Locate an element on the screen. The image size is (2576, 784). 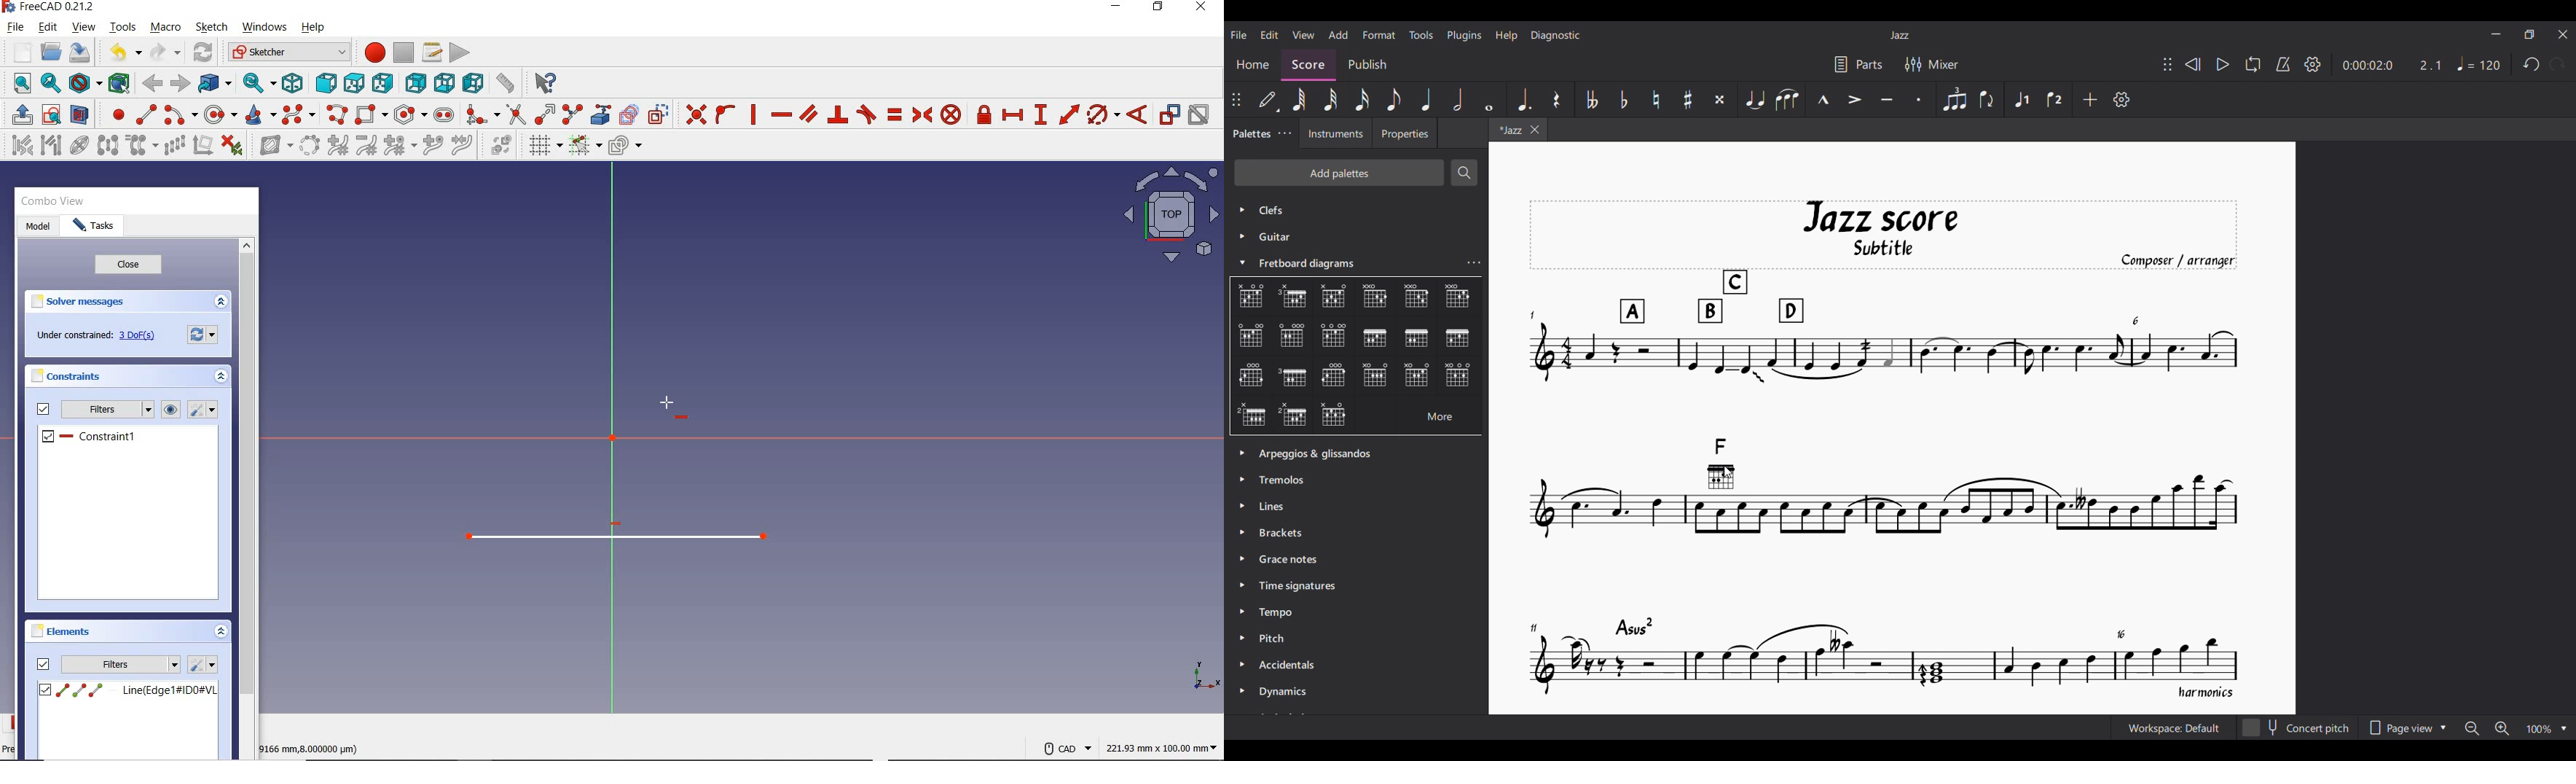
CONFIGURE RENDERING ORDER is located at coordinates (625, 142).